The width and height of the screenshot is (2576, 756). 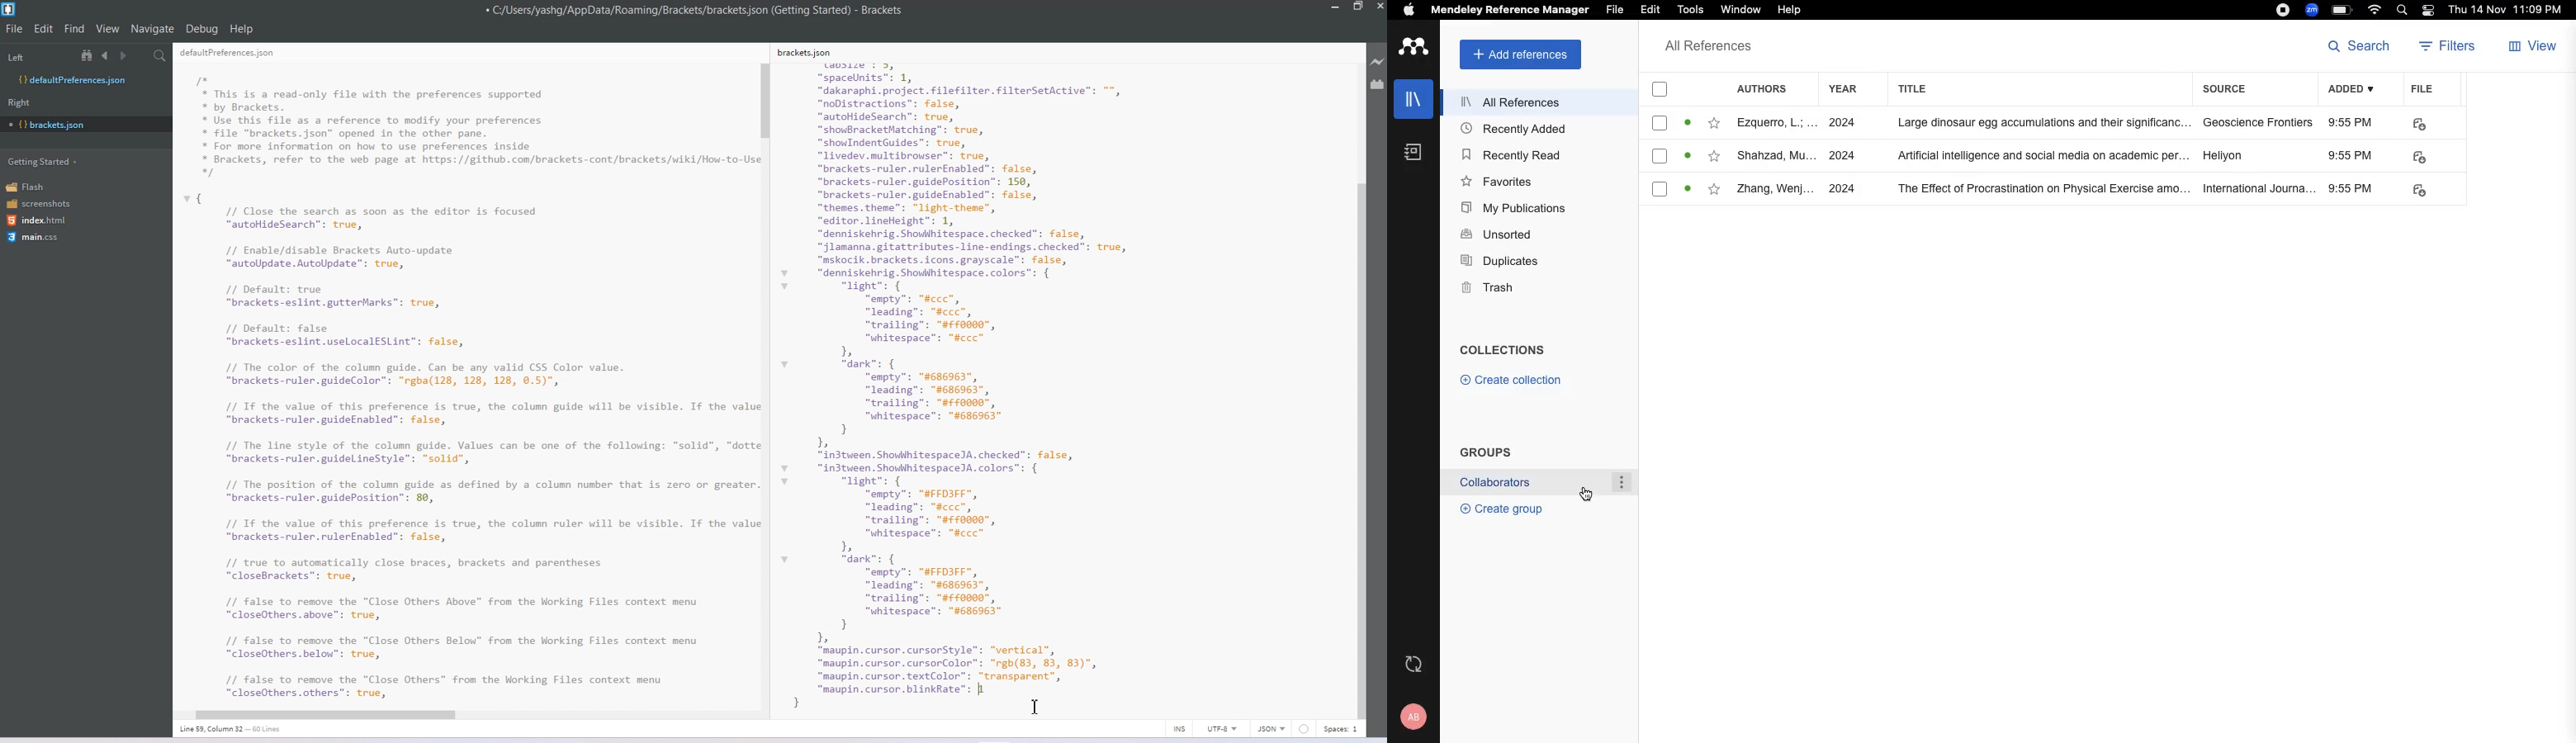 What do you see at coordinates (1379, 8) in the screenshot?
I see `Close` at bounding box center [1379, 8].